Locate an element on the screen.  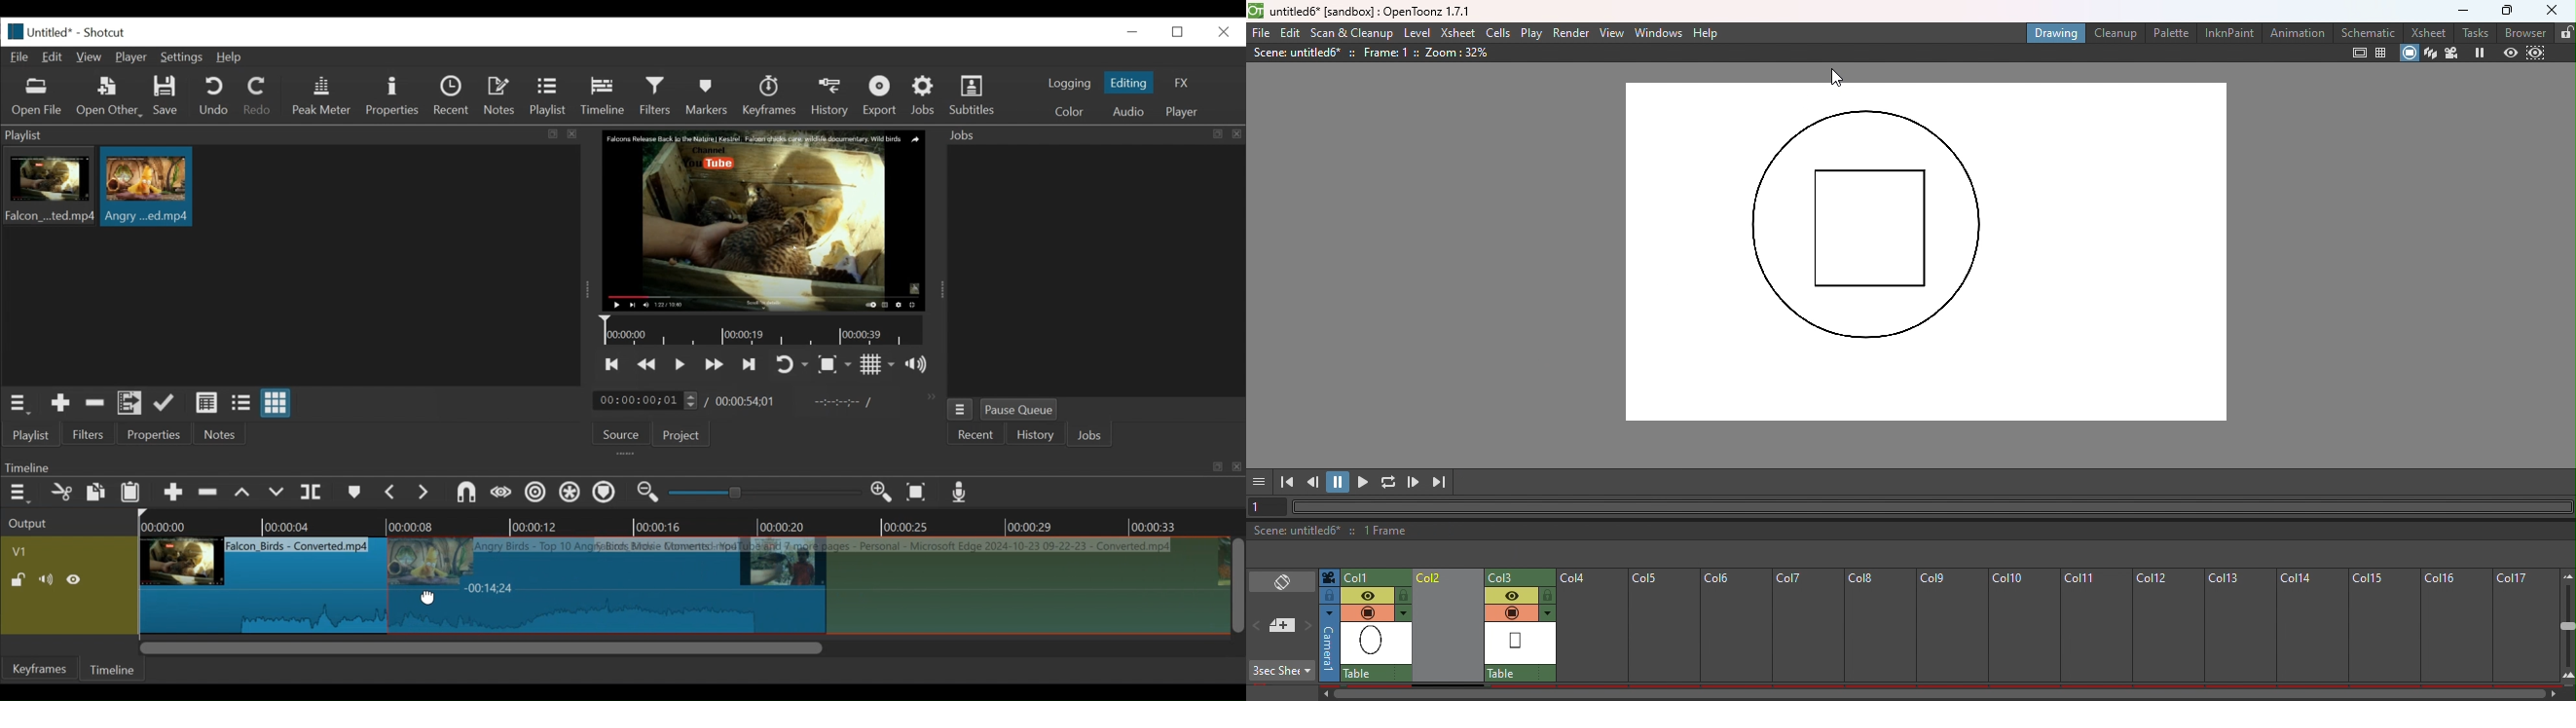
Zoom in/out is located at coordinates (2567, 627).